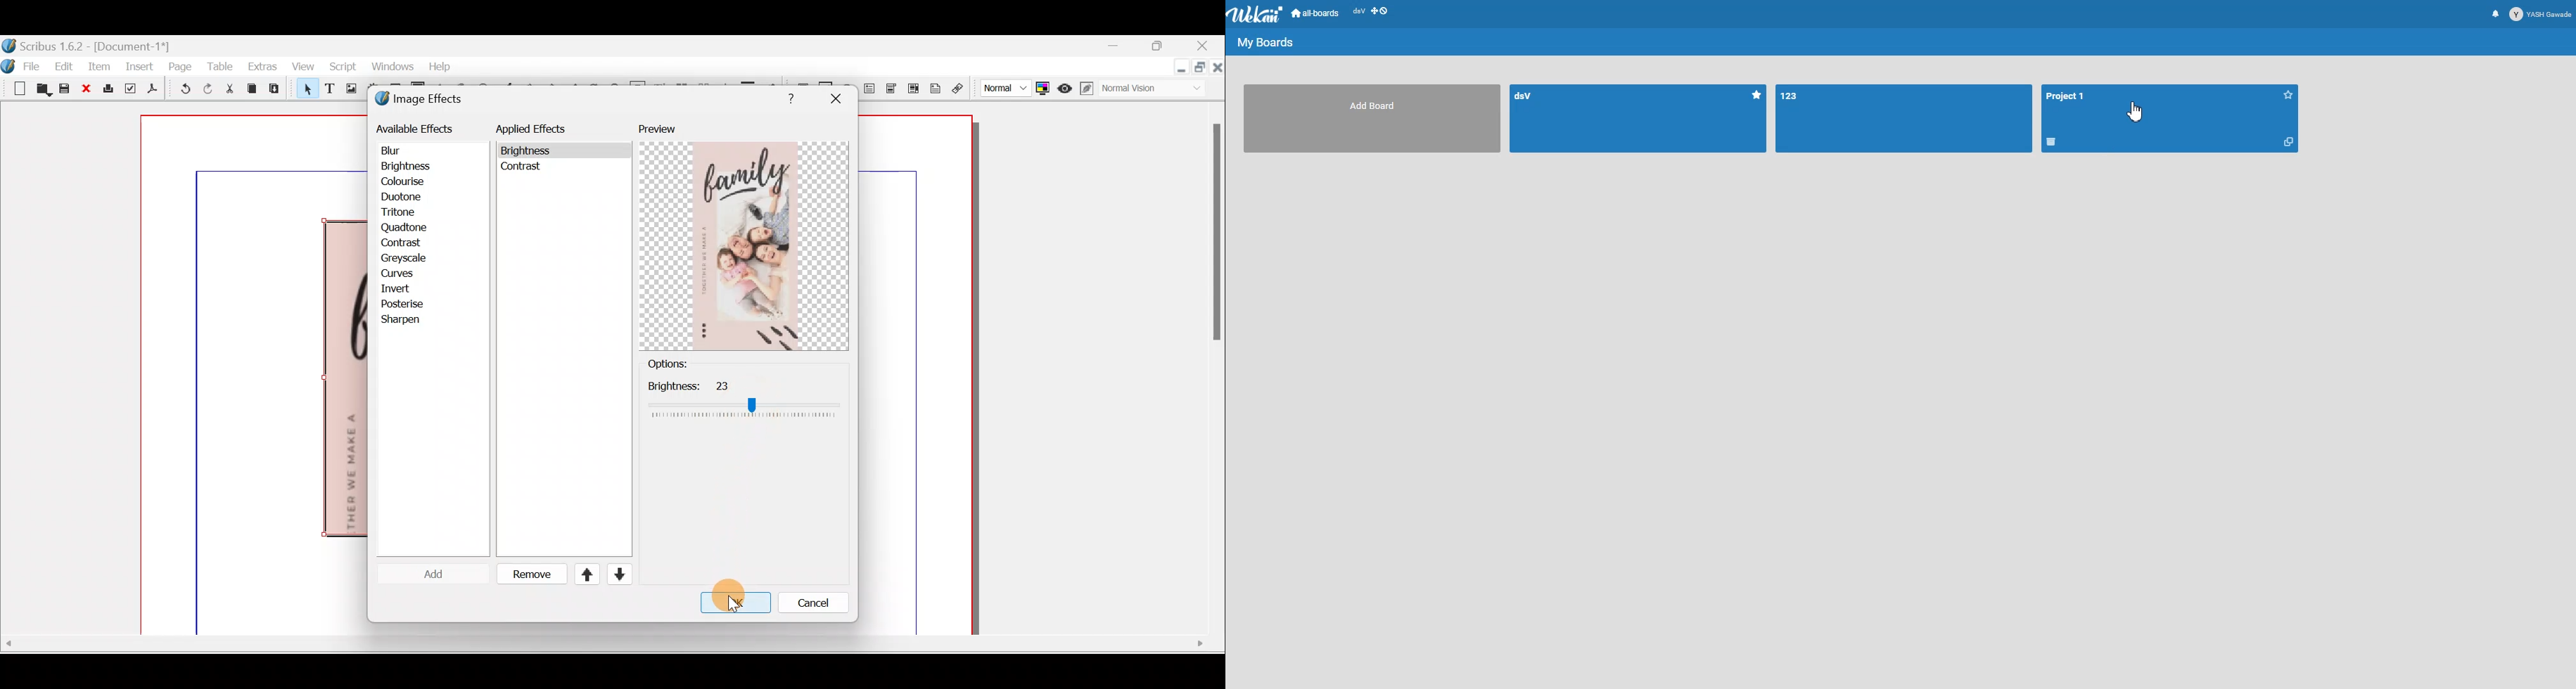 The image size is (2576, 700). I want to click on Delete Board, so click(2052, 142).